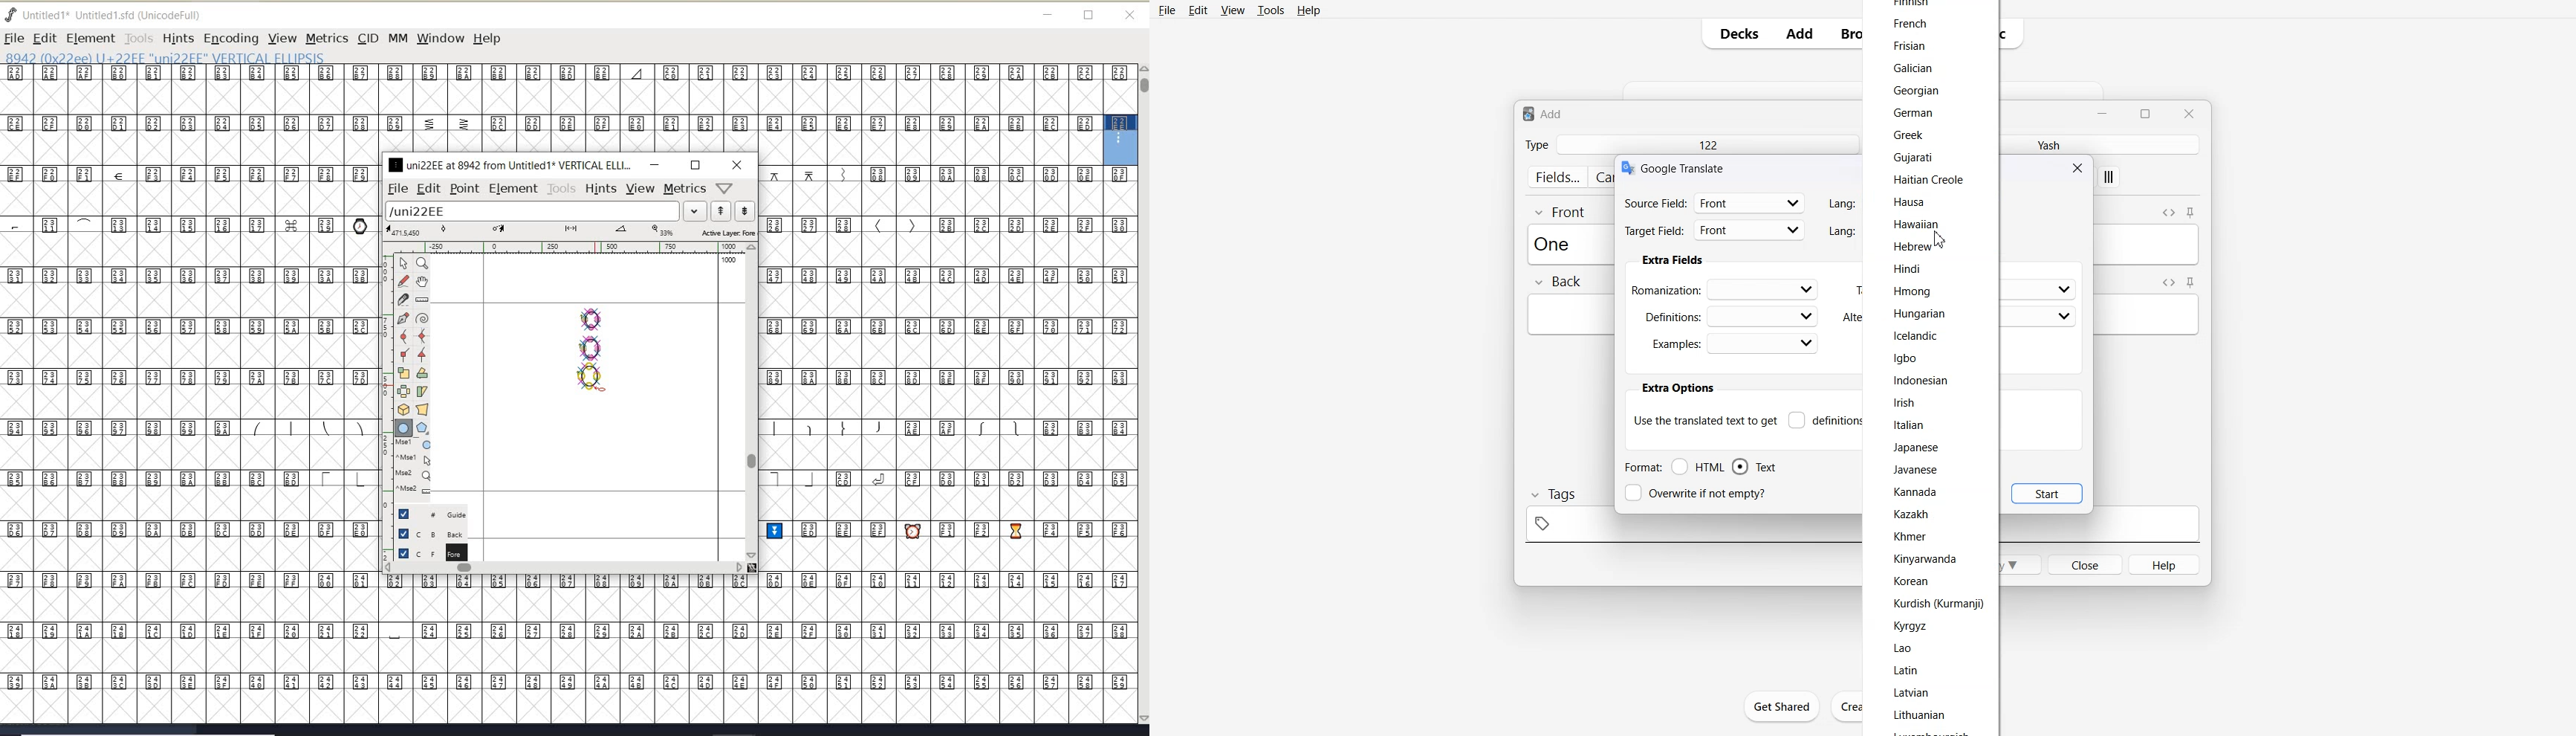  I want to click on Overwrite if not empty, so click(1699, 493).